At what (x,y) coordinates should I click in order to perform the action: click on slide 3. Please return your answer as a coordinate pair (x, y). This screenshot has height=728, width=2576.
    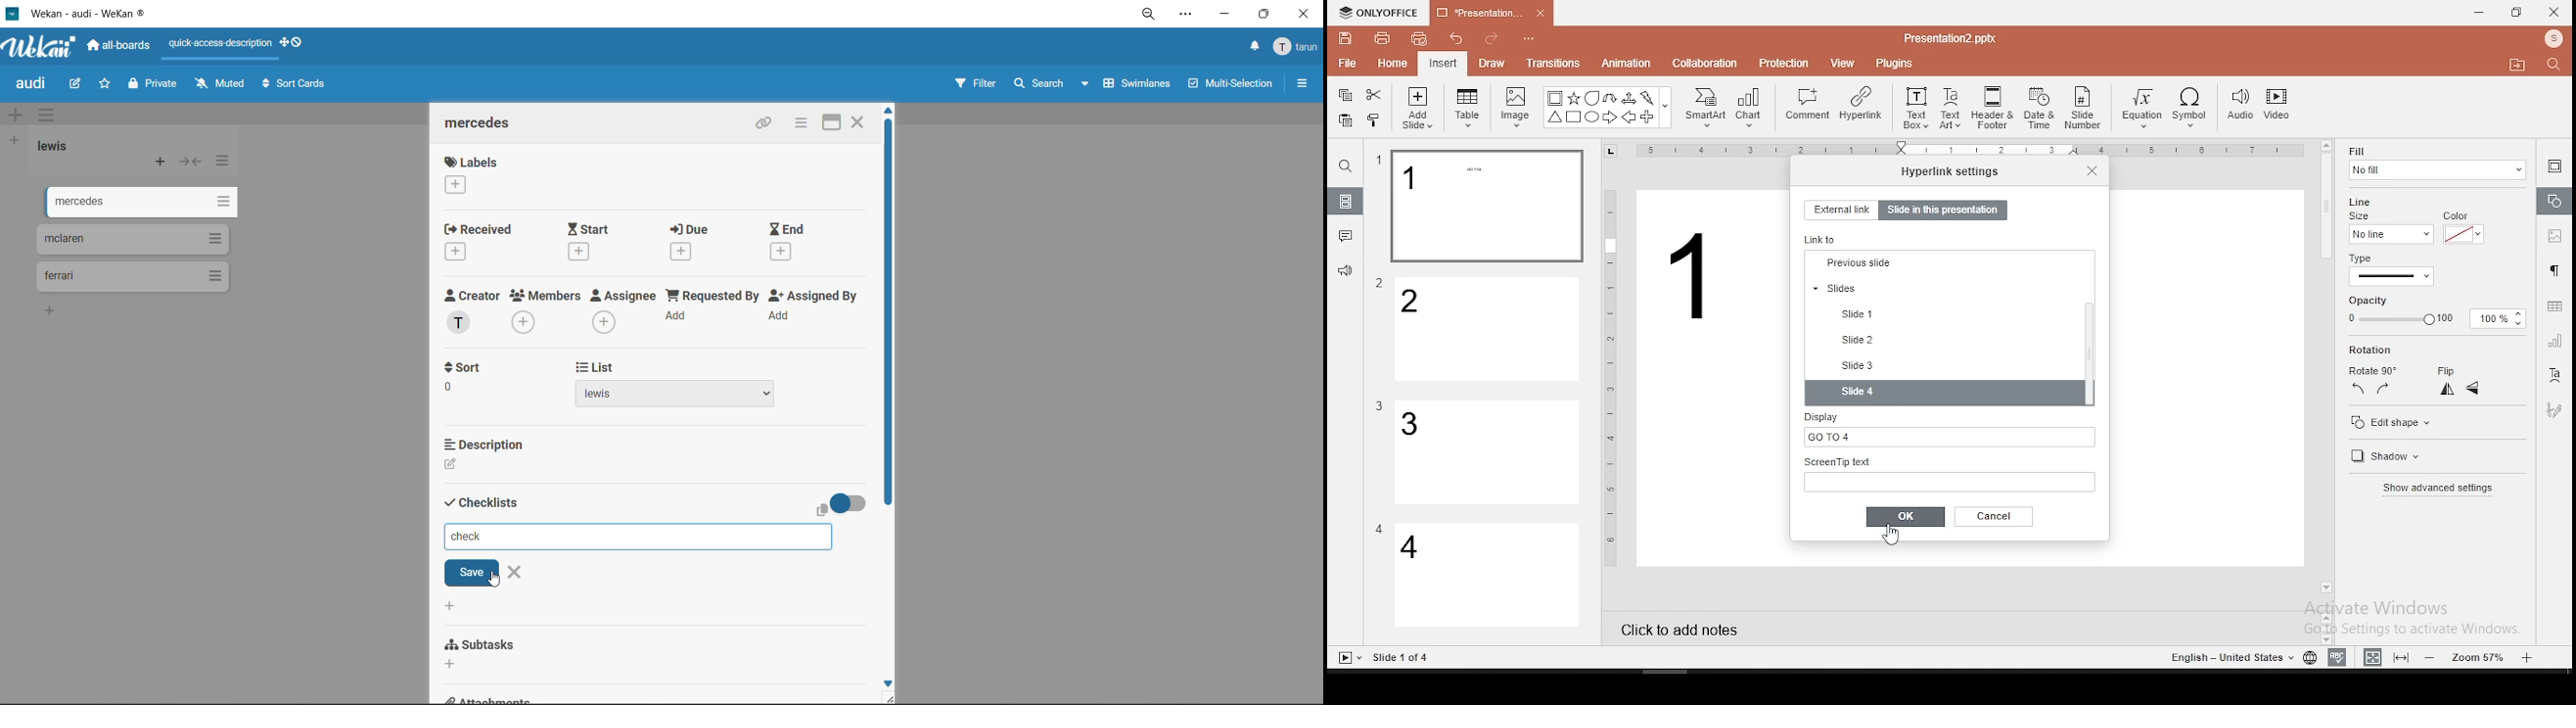
    Looking at the image, I should click on (1485, 452).